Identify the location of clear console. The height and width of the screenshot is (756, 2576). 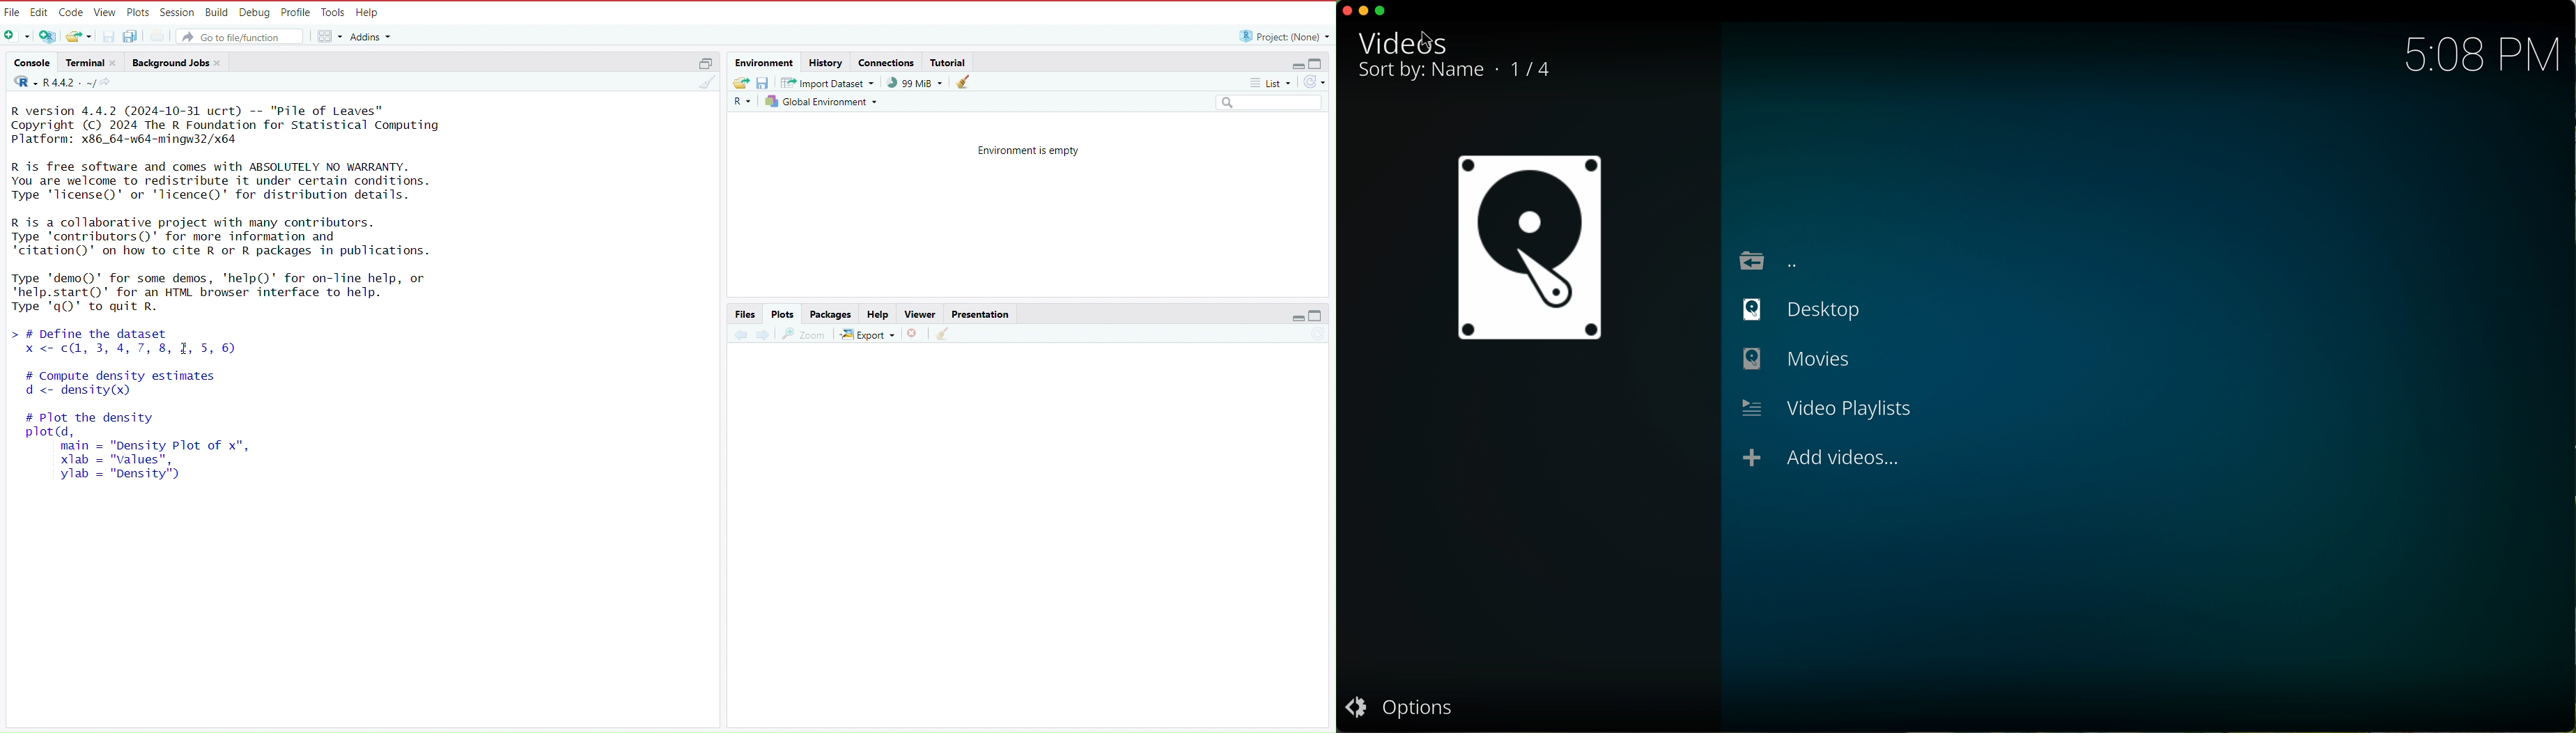
(706, 83).